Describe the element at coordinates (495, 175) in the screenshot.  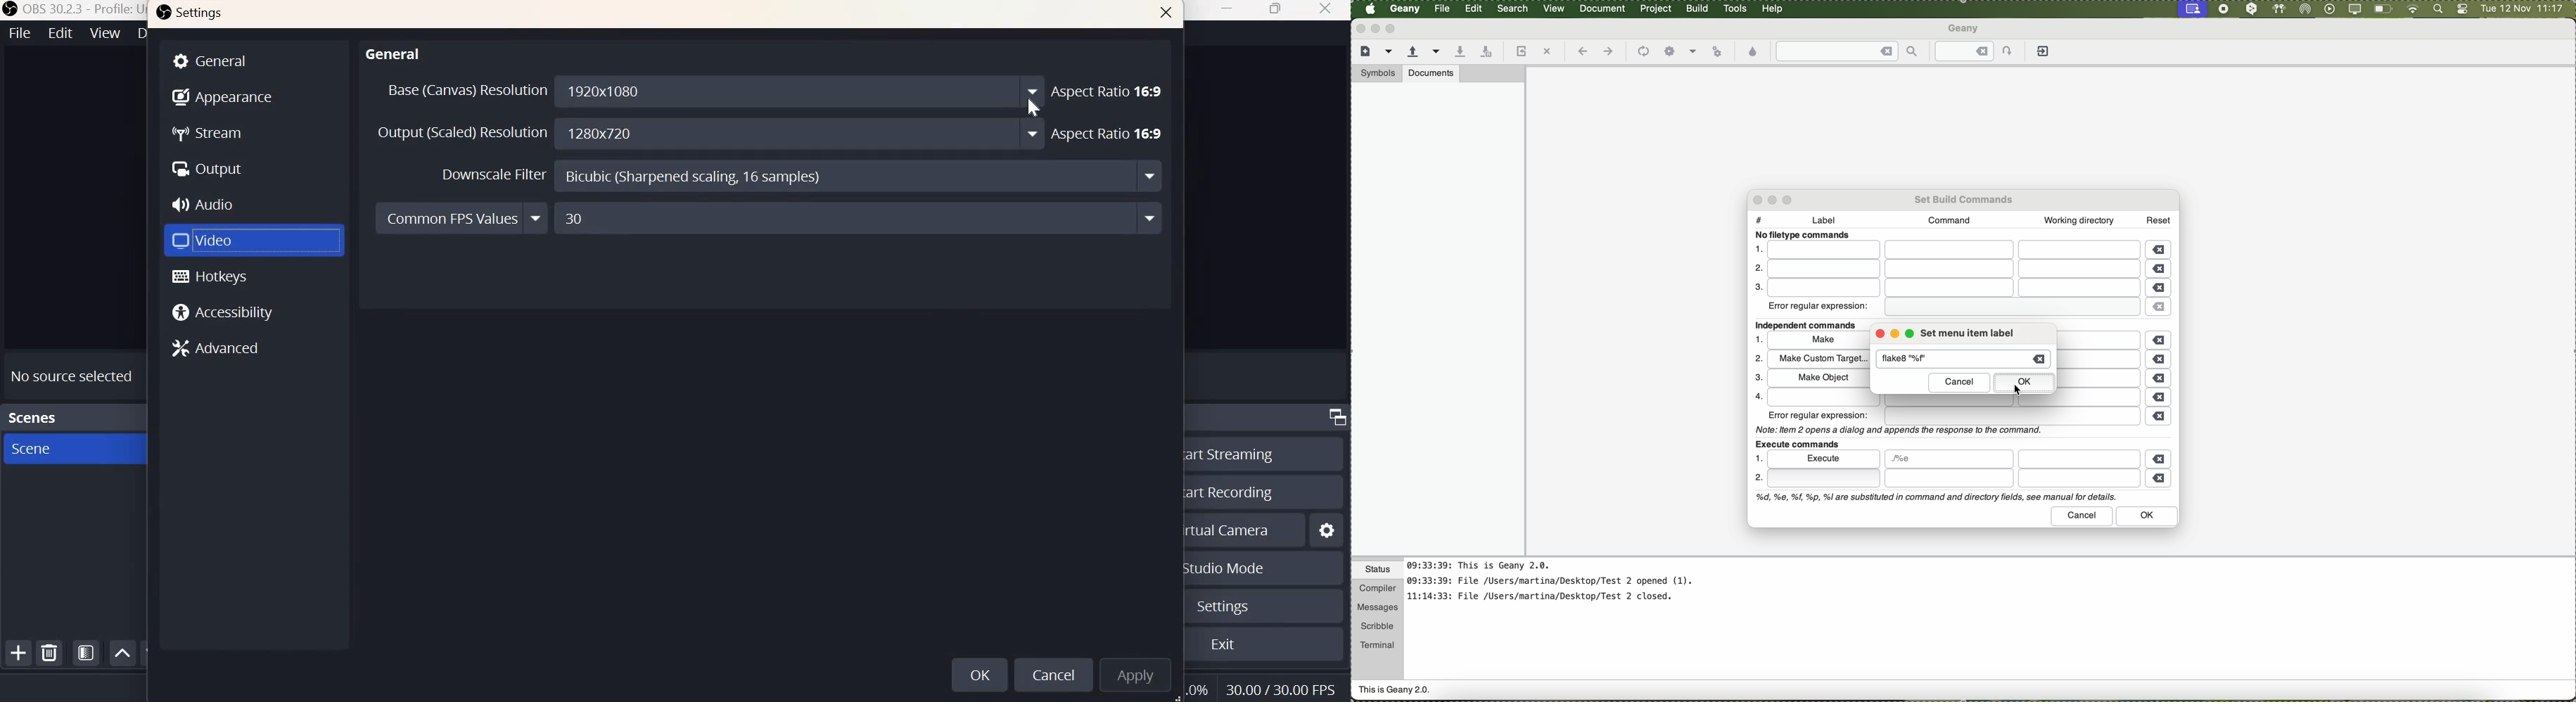
I see `Downscale Filter` at that location.